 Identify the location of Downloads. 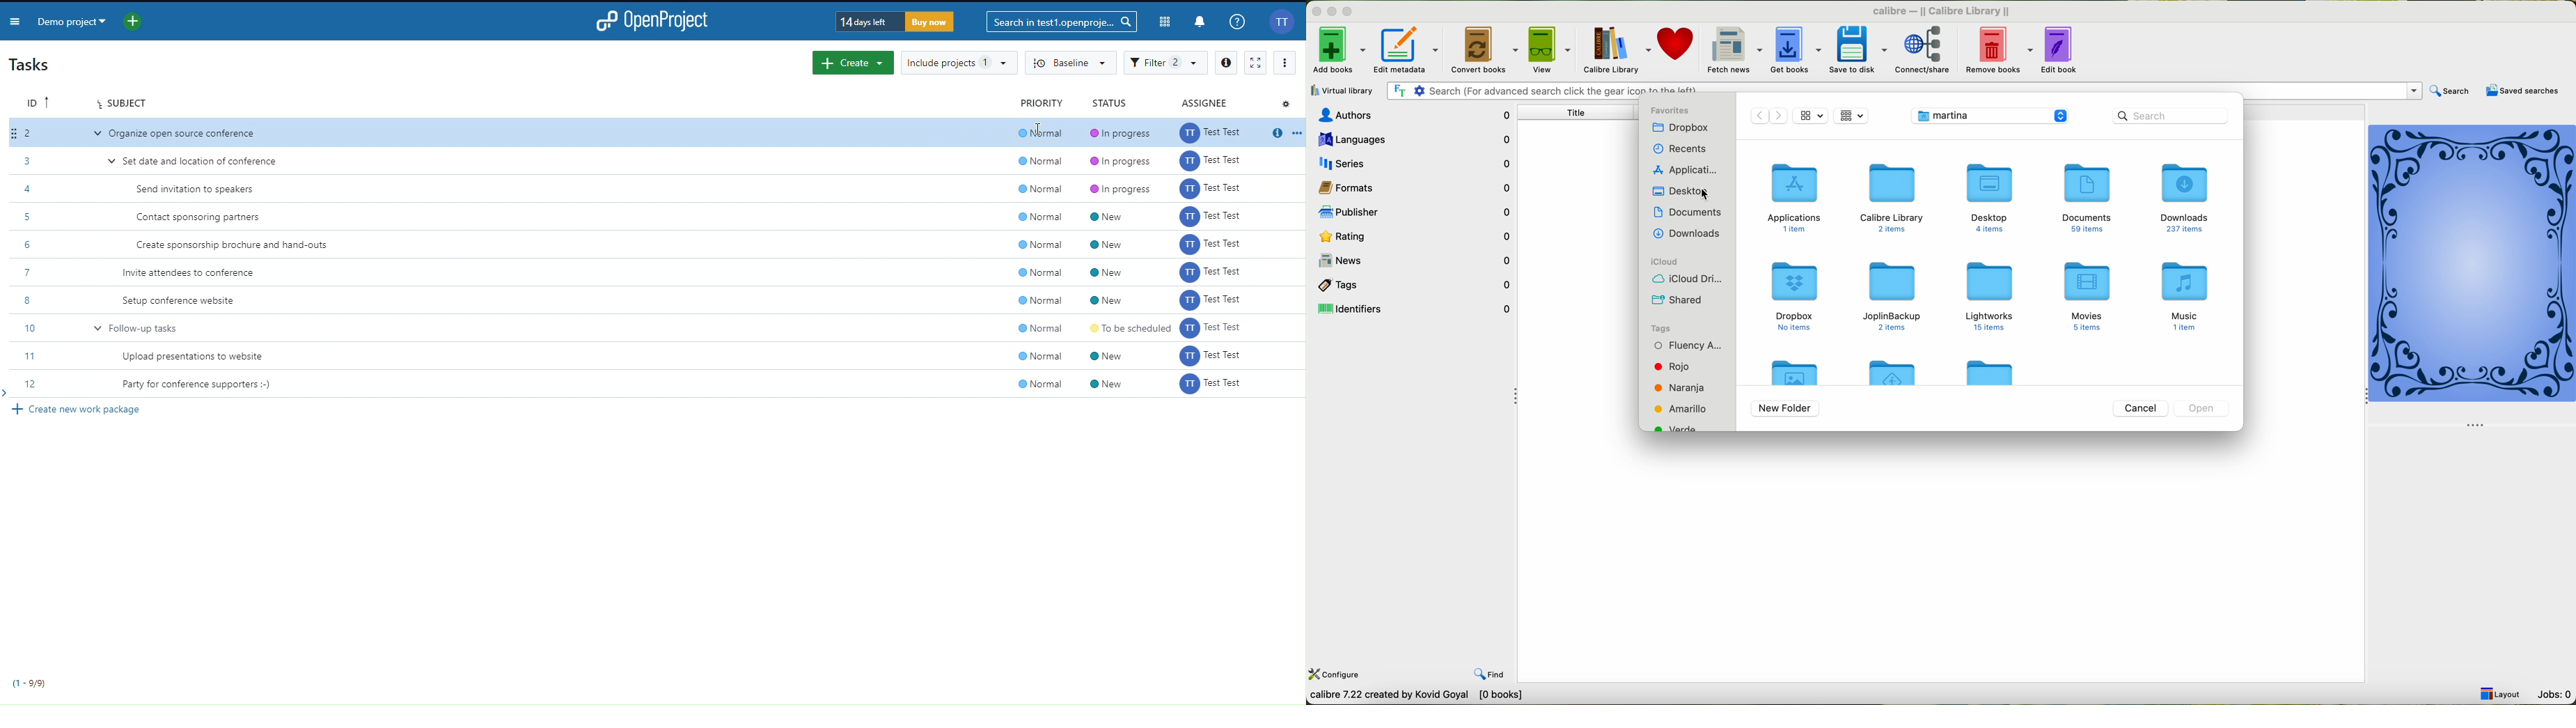
(2183, 200).